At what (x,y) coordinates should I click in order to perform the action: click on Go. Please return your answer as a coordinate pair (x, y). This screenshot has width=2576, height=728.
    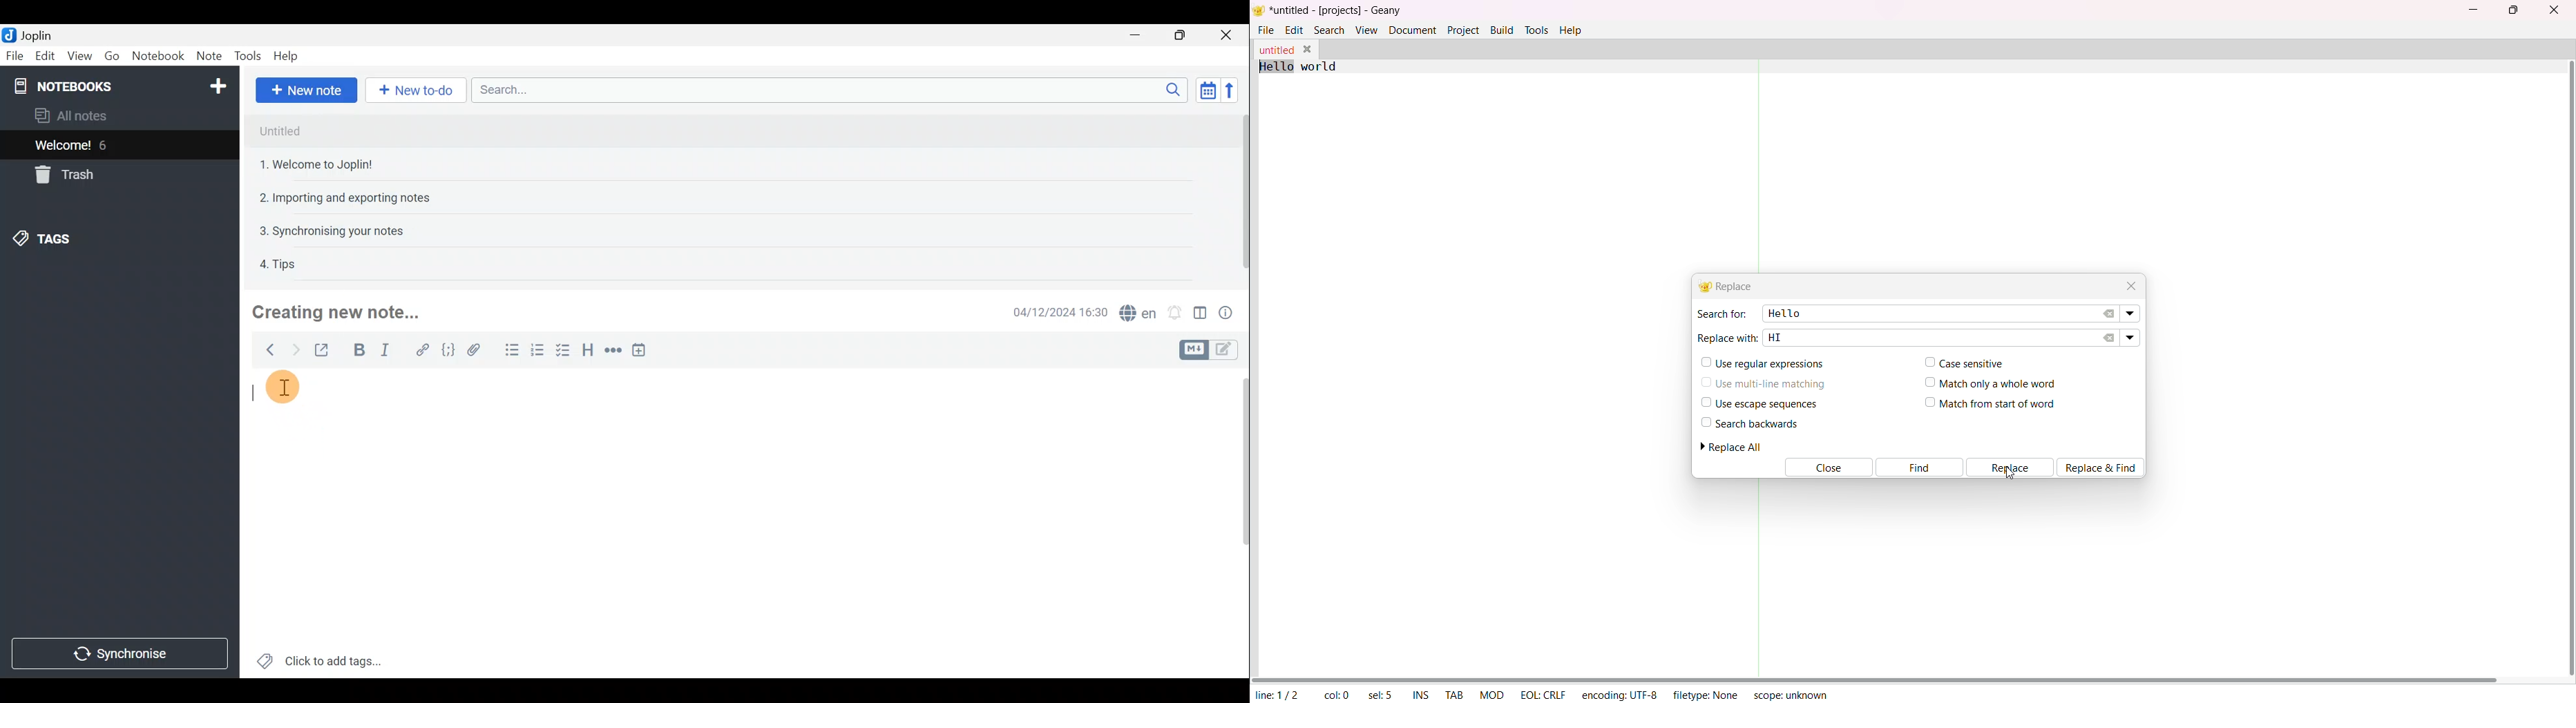
    Looking at the image, I should click on (112, 55).